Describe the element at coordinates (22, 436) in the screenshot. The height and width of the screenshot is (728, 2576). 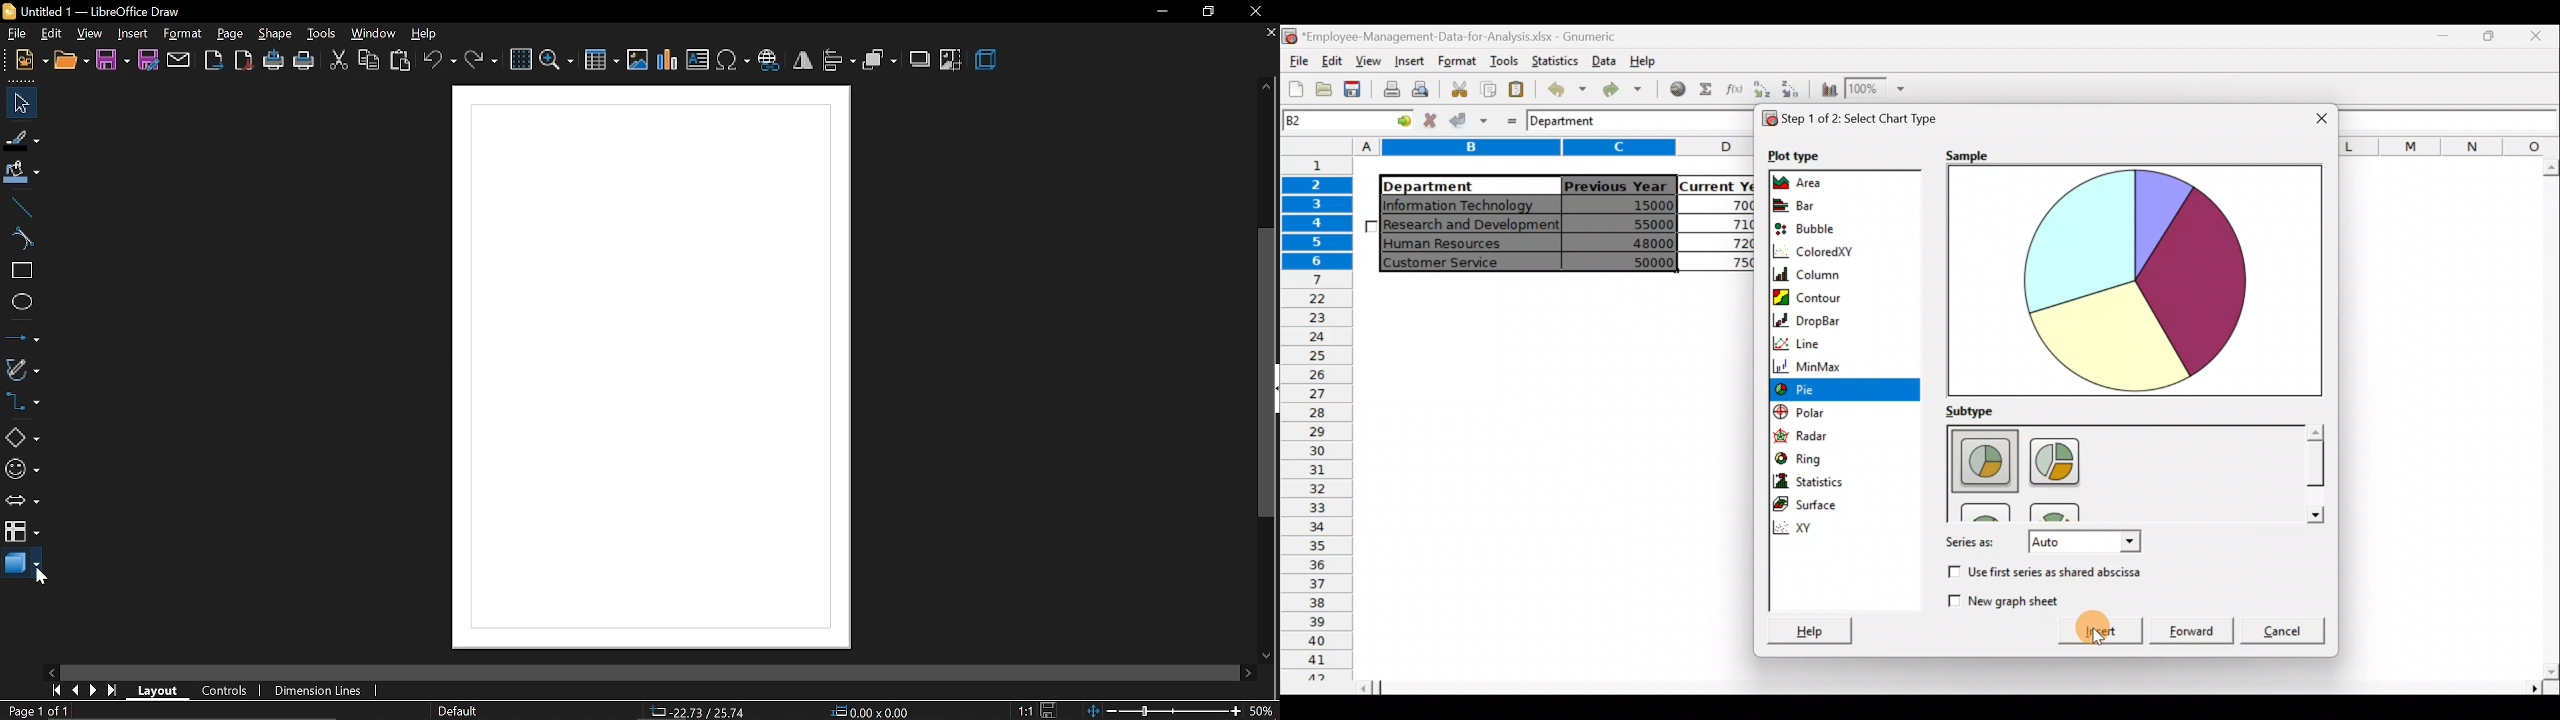
I see `basic shapes` at that location.